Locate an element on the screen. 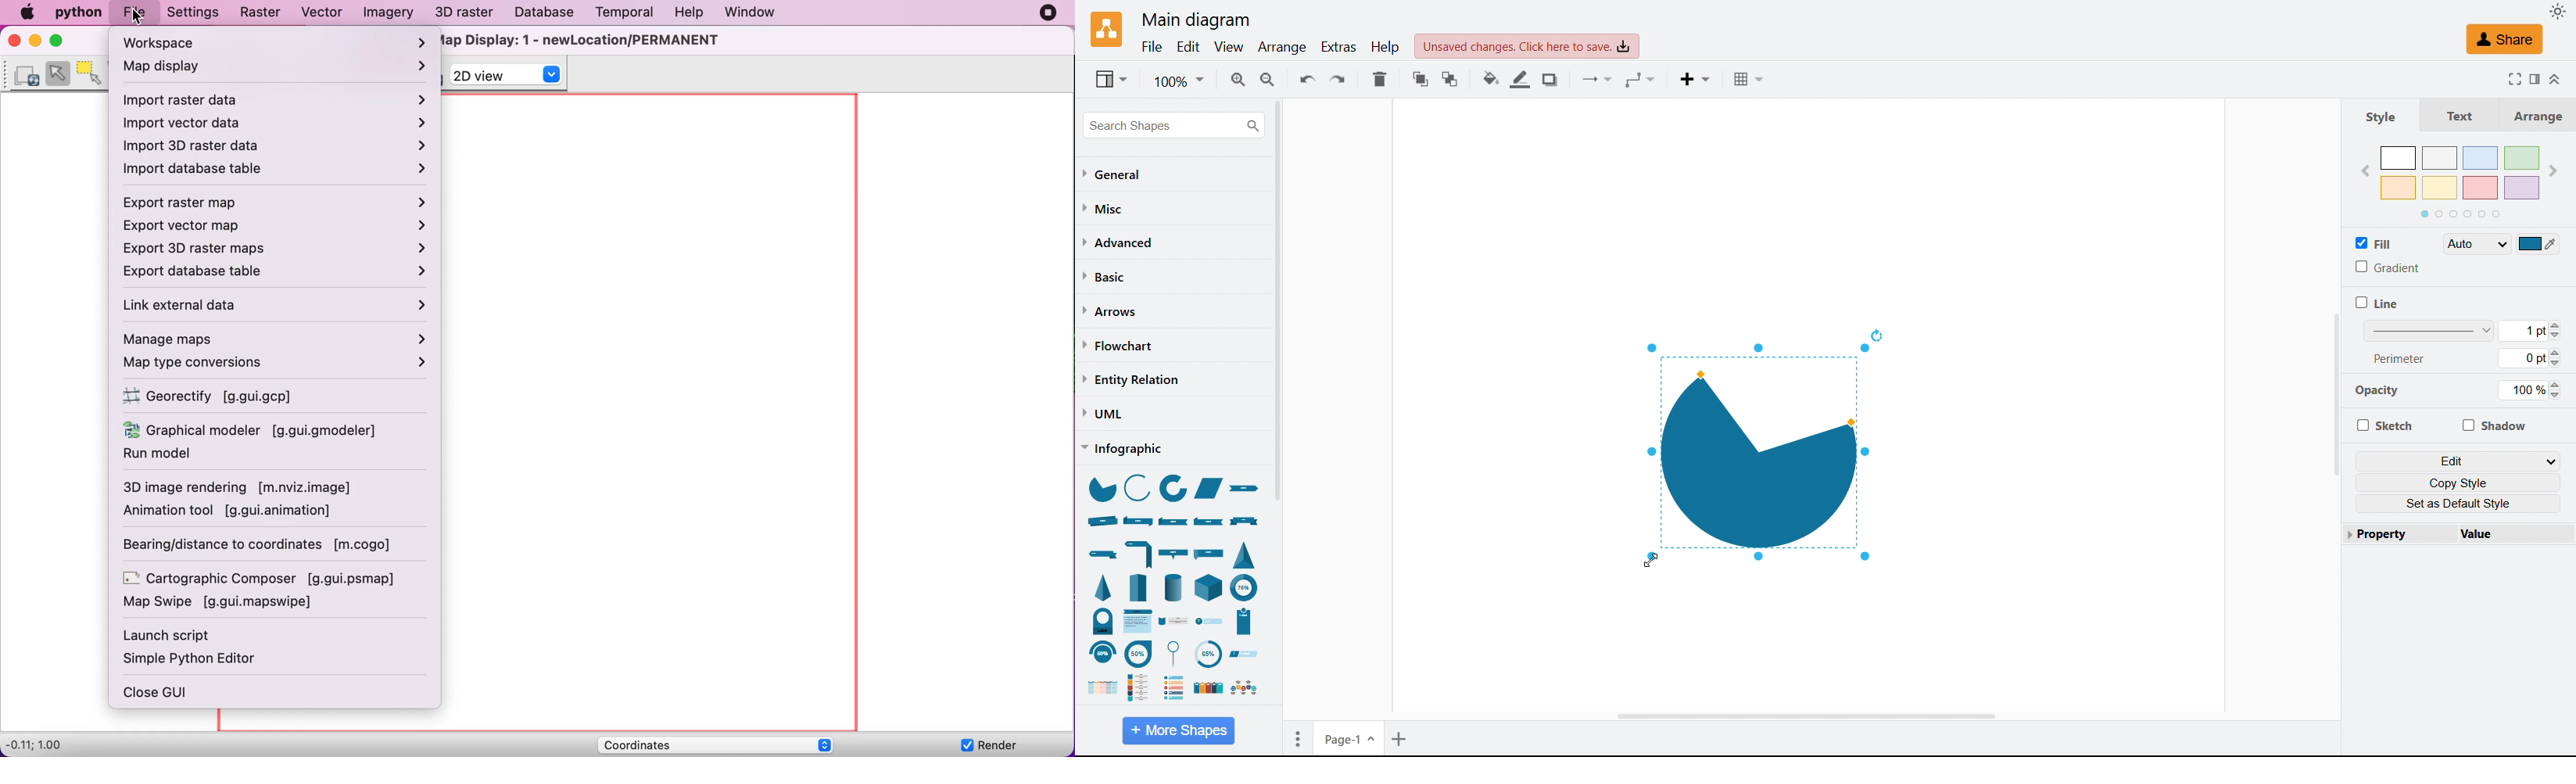  Next page  is located at coordinates (2553, 170).